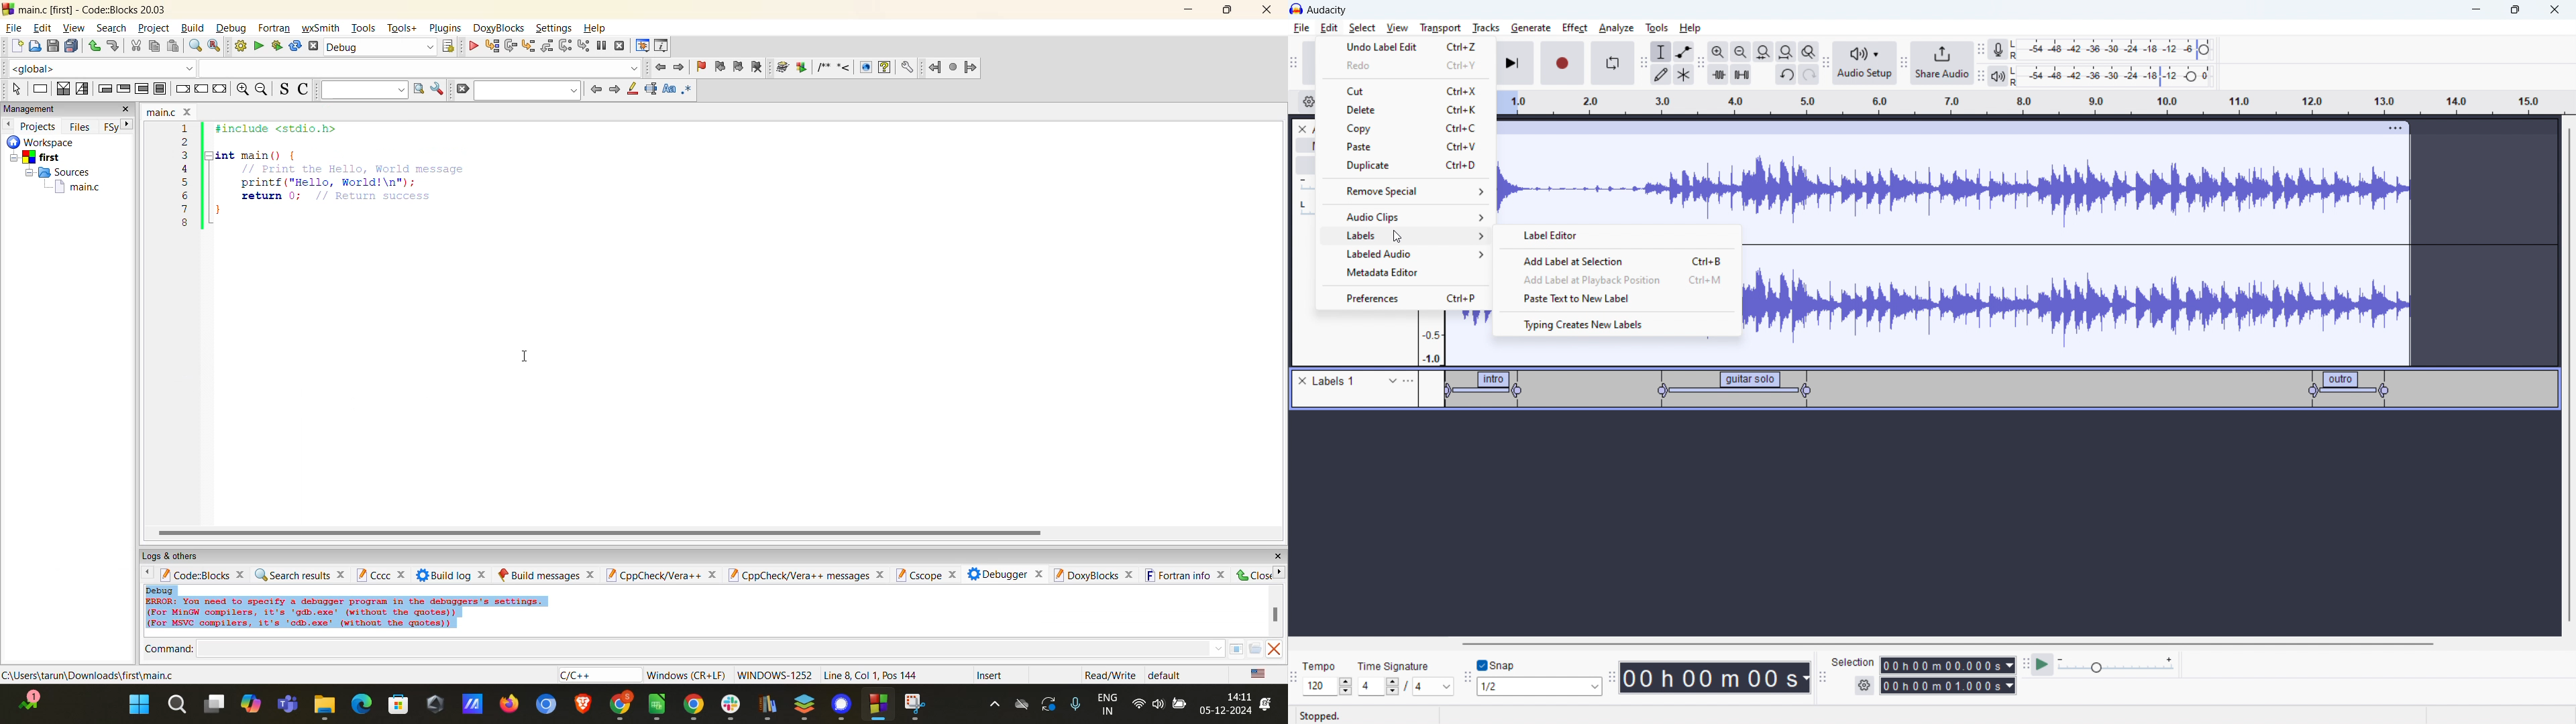 Image resolution: width=2576 pixels, height=728 pixels. What do you see at coordinates (625, 704) in the screenshot?
I see `chrome` at bounding box center [625, 704].